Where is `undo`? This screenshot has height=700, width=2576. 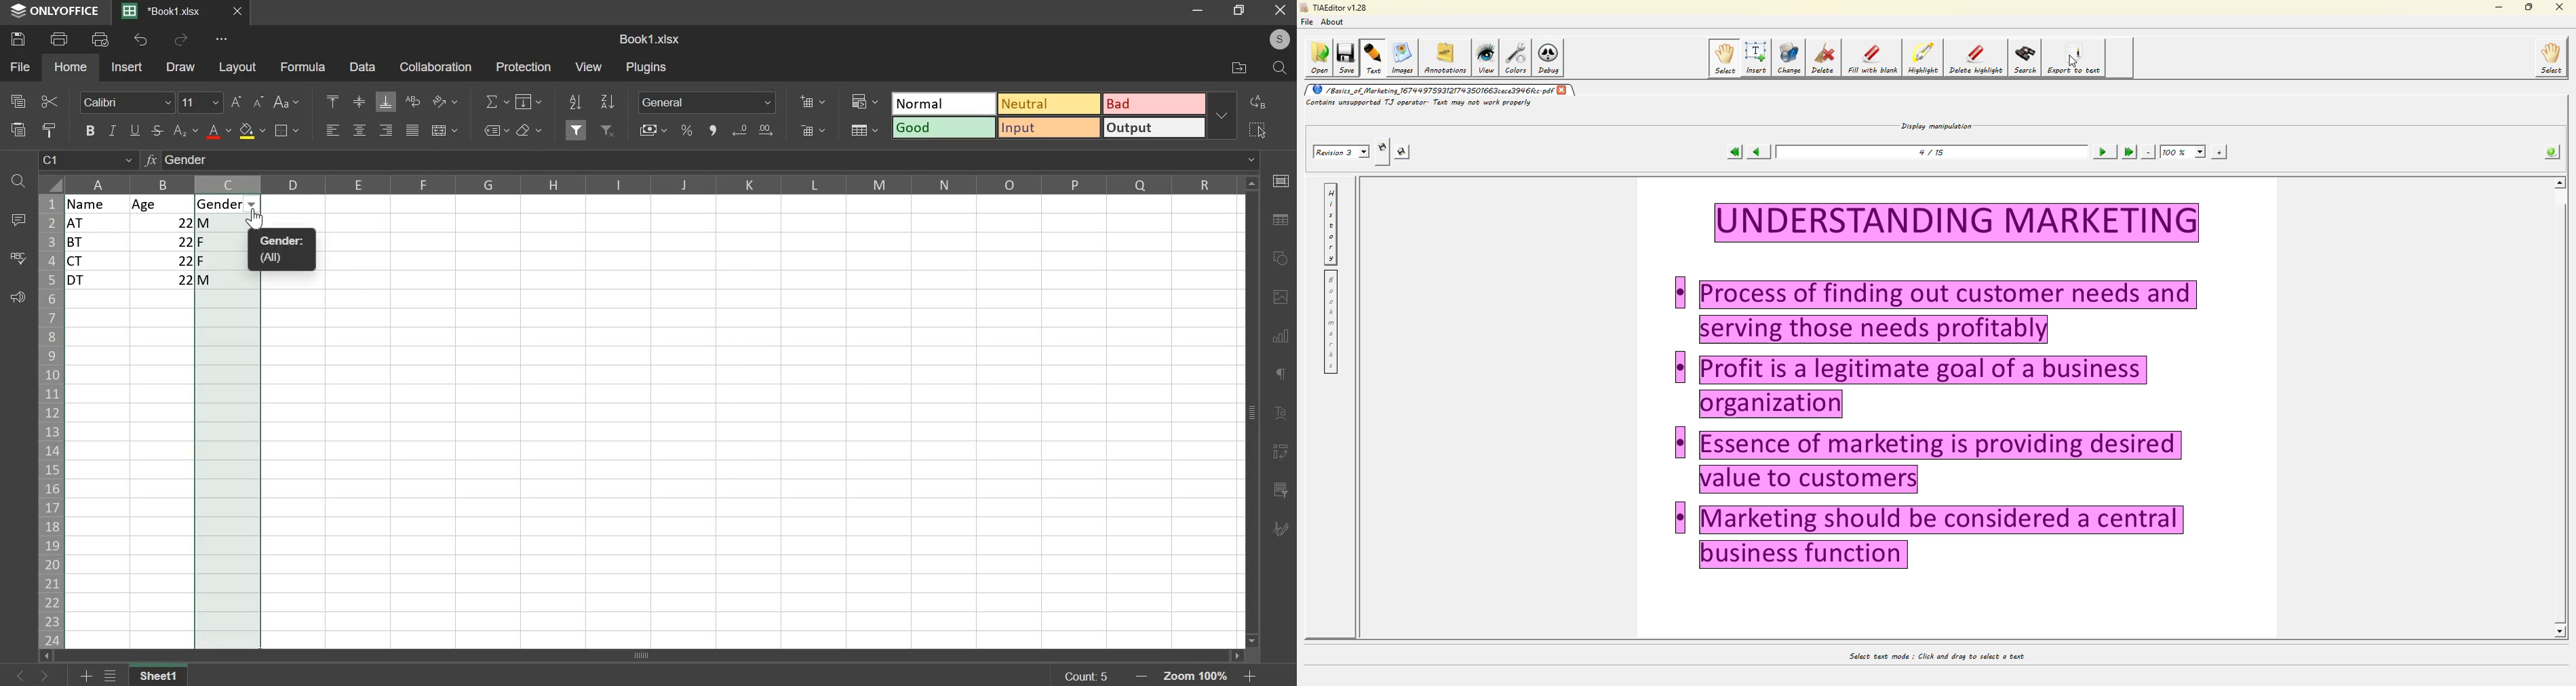
undo is located at coordinates (141, 40).